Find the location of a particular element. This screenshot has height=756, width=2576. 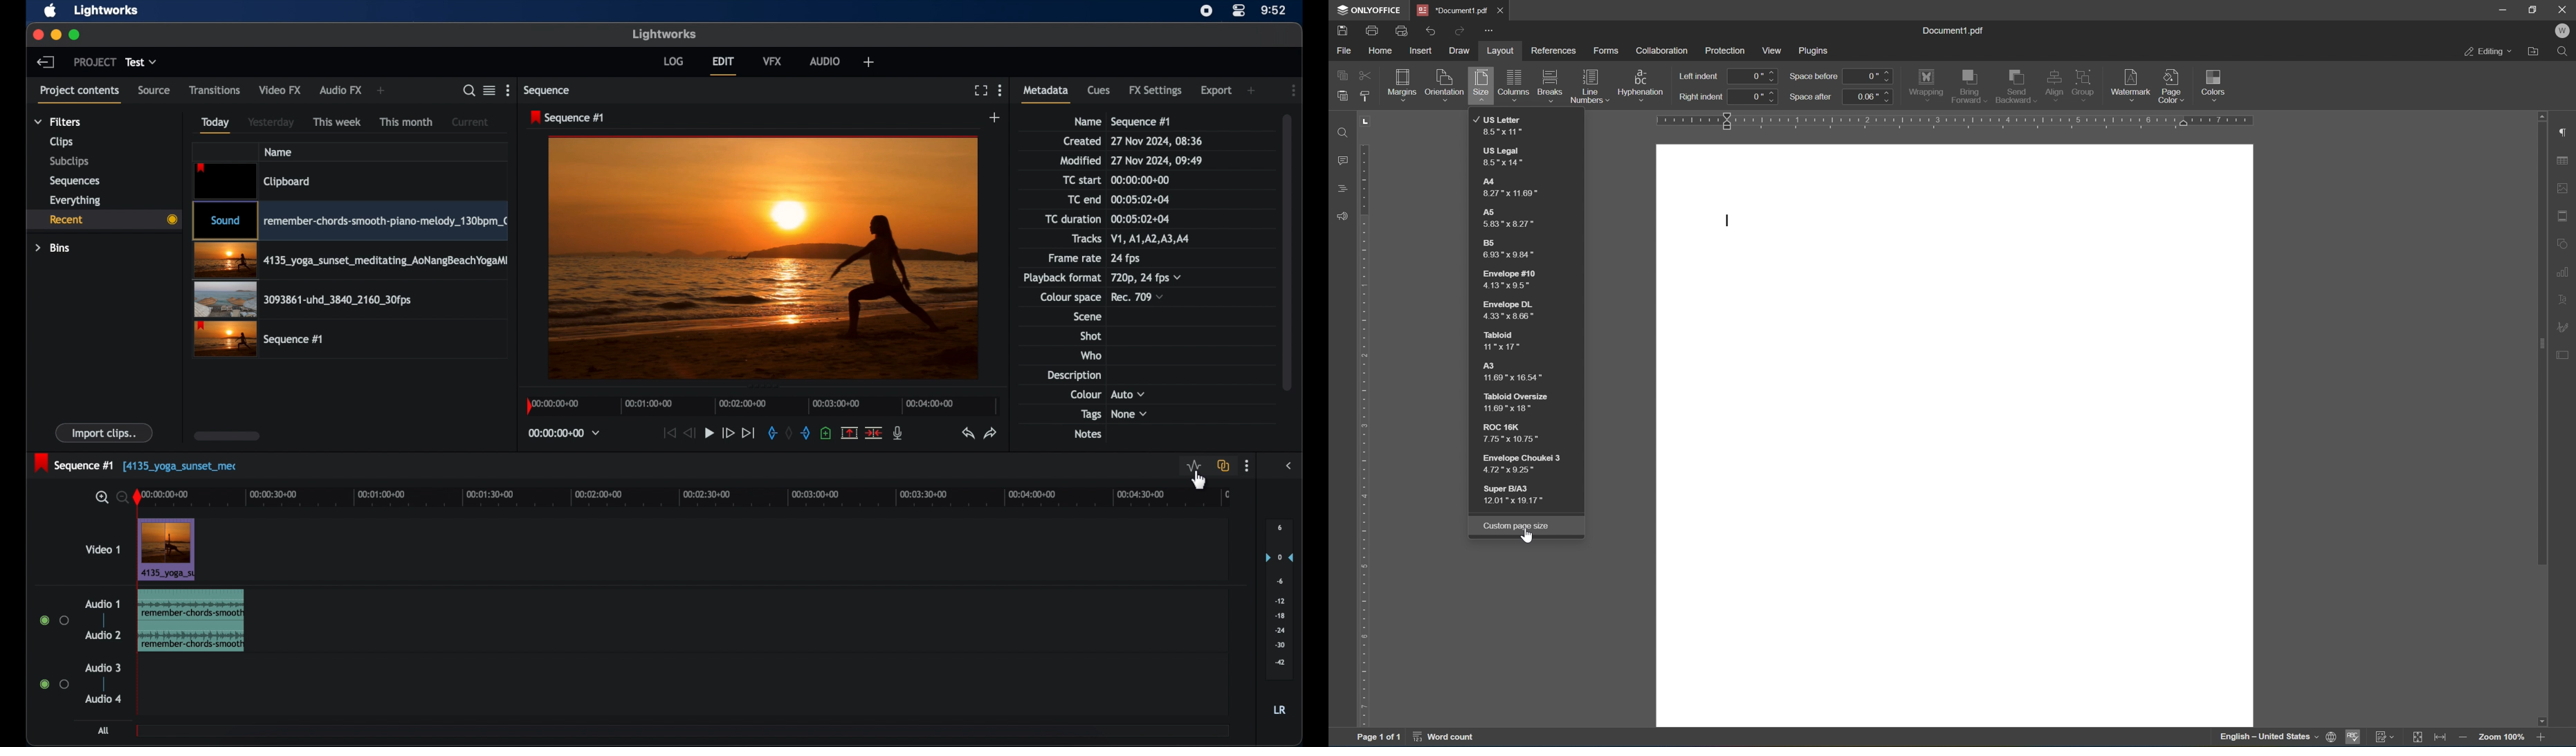

video clip is located at coordinates (254, 181).